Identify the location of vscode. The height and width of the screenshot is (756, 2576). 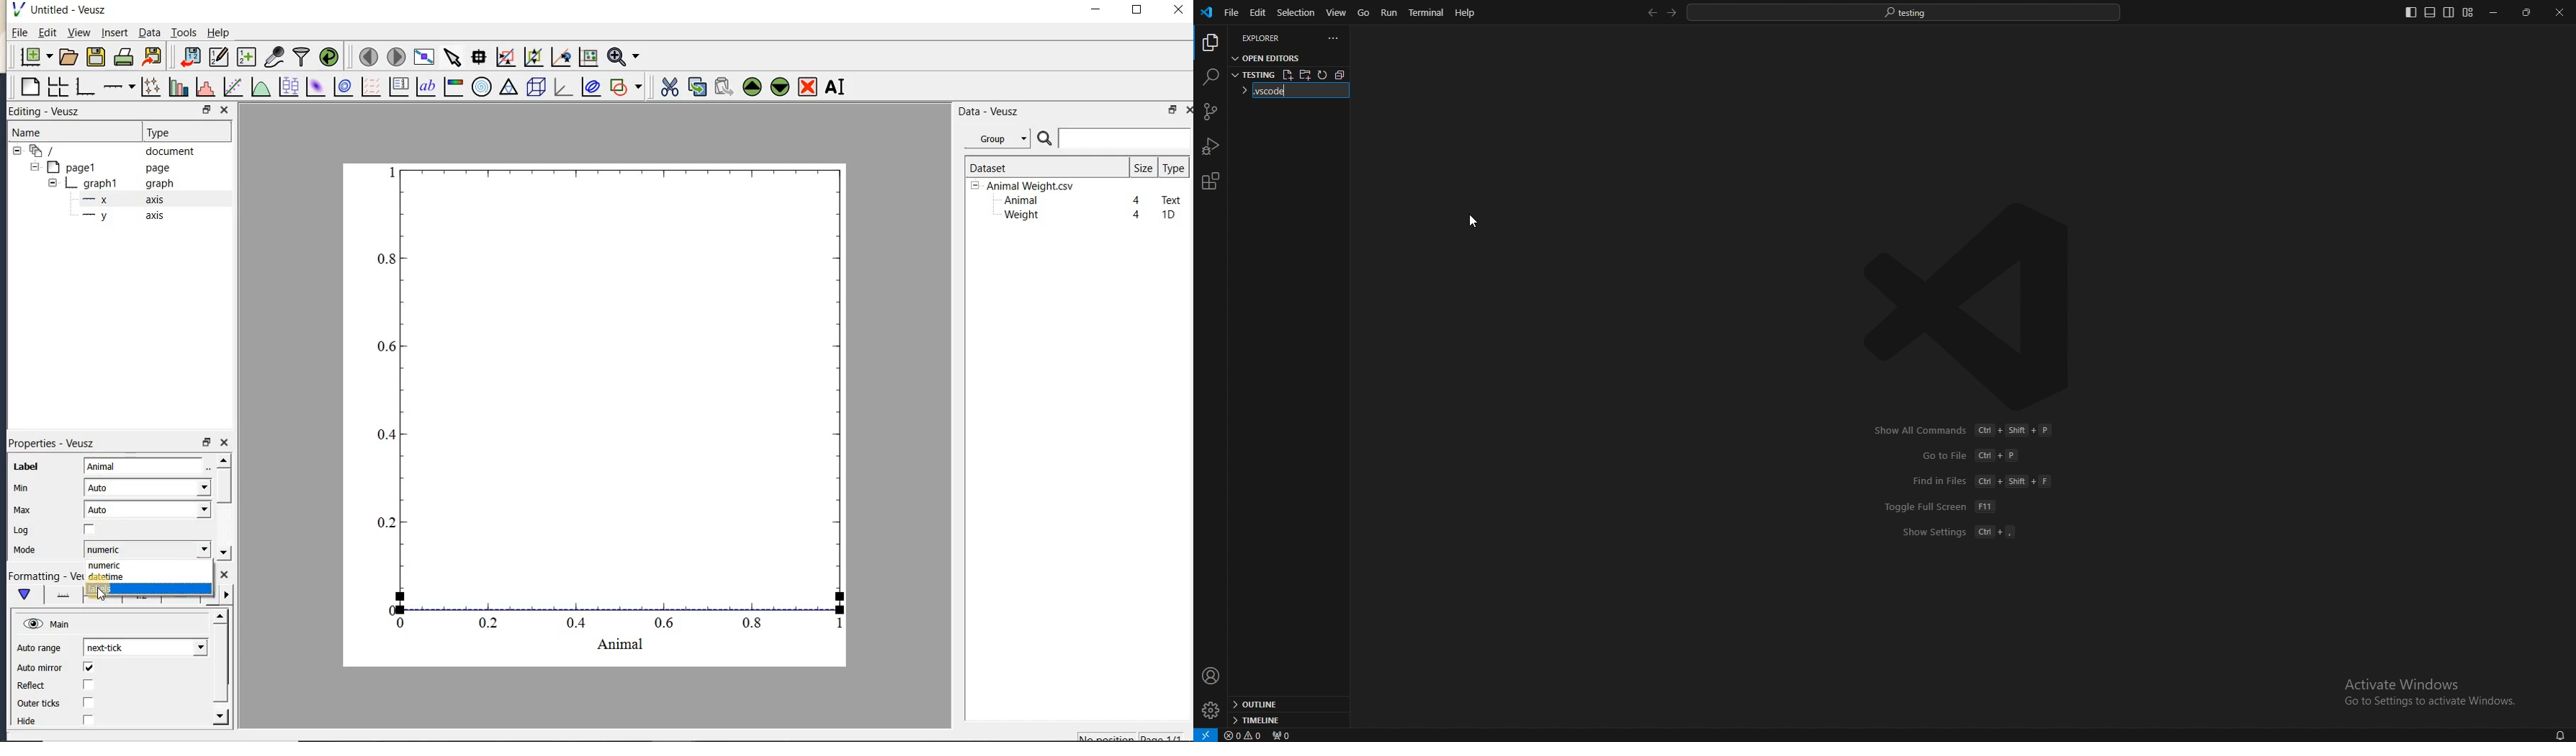
(1208, 12).